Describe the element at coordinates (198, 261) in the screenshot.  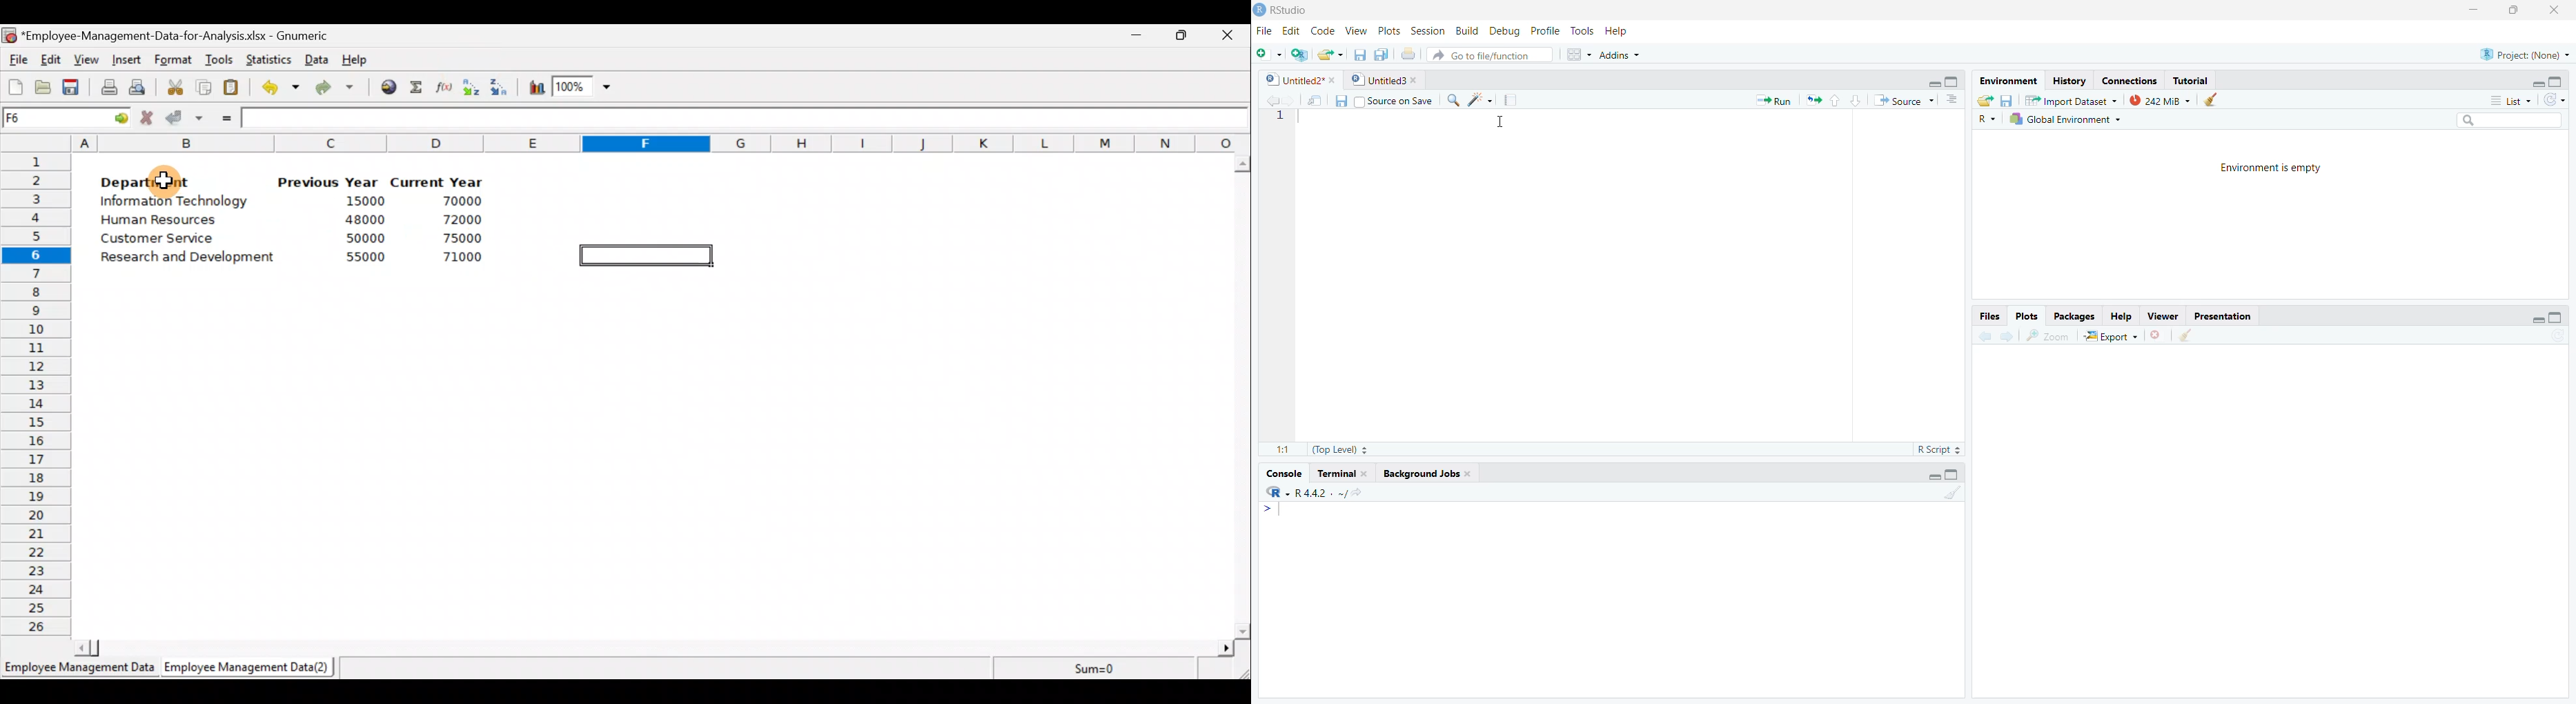
I see `Research and Development` at that location.